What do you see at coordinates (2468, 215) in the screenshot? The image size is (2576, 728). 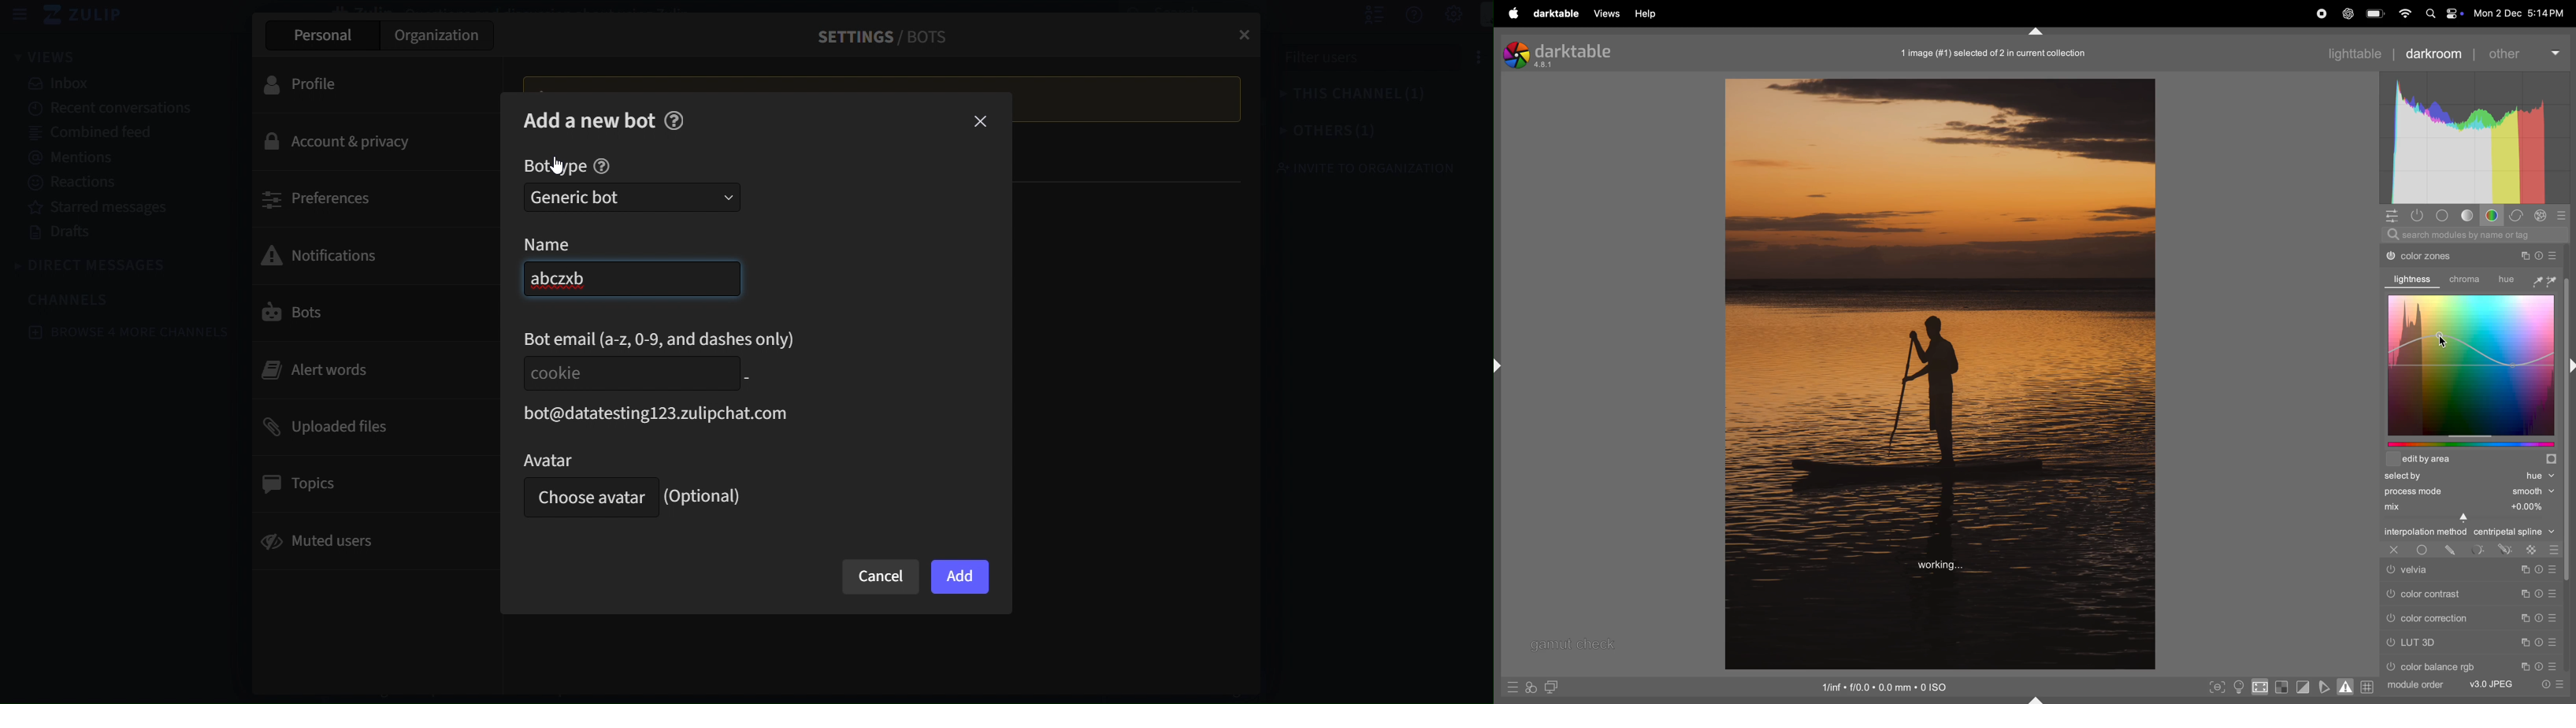 I see `` at bounding box center [2468, 215].